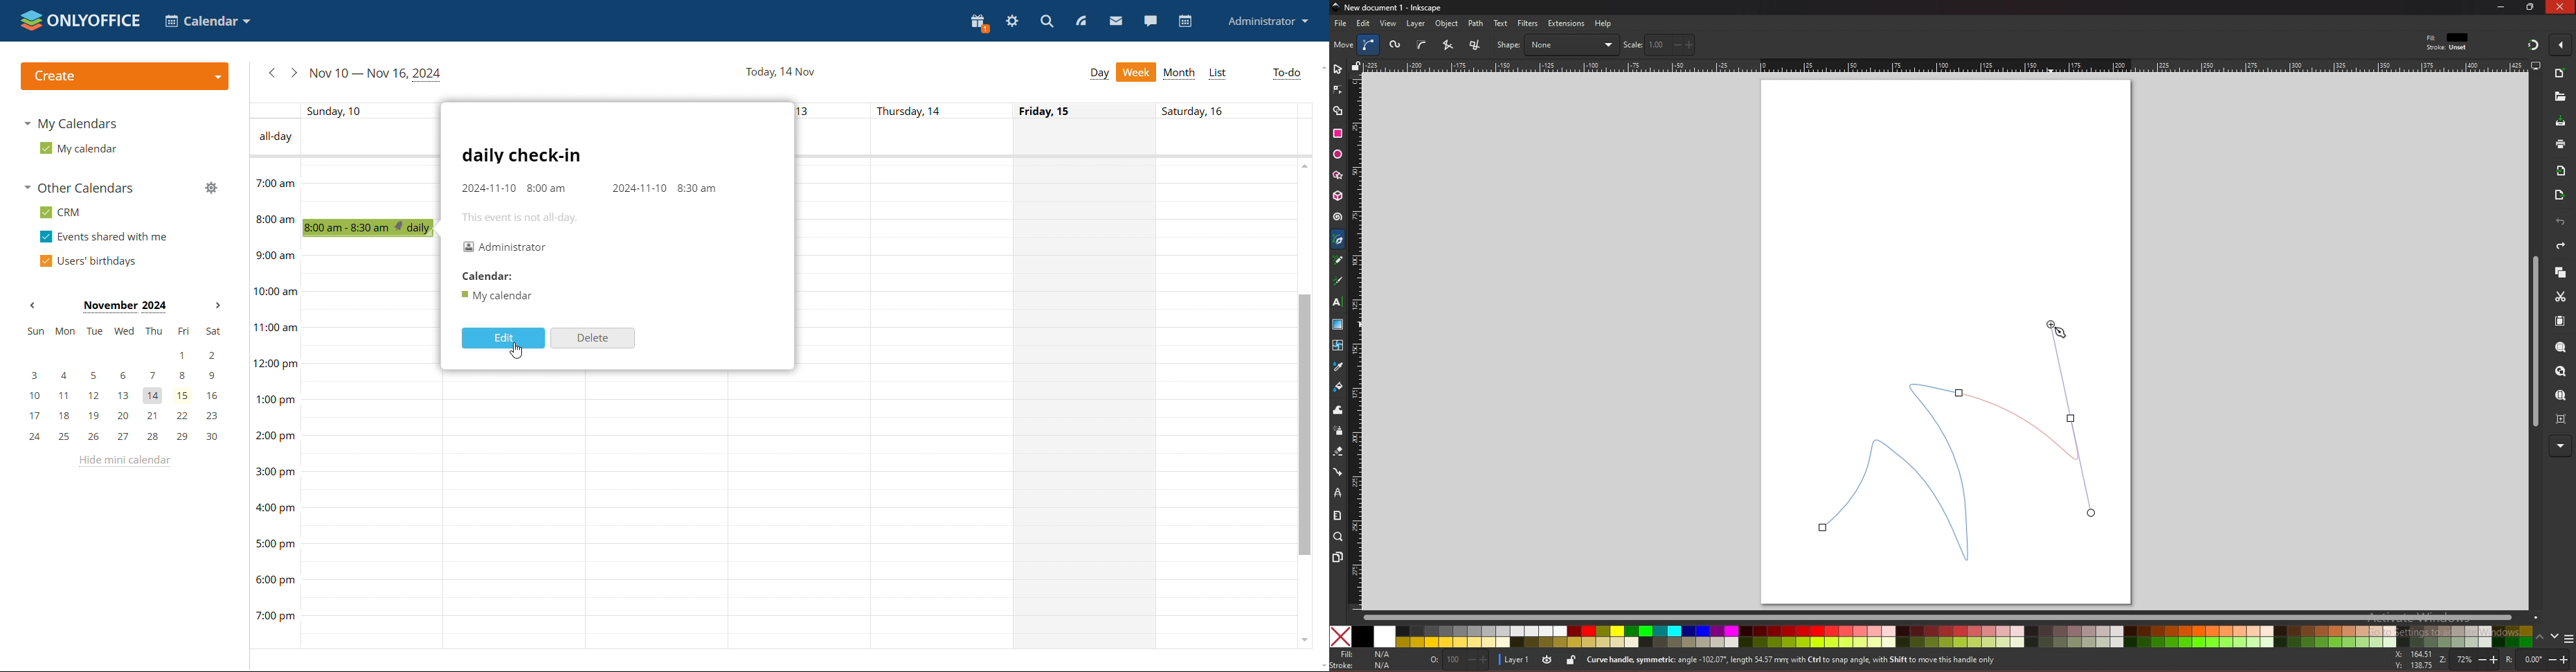 The image size is (2576, 672). I want to click on title, so click(1389, 6).